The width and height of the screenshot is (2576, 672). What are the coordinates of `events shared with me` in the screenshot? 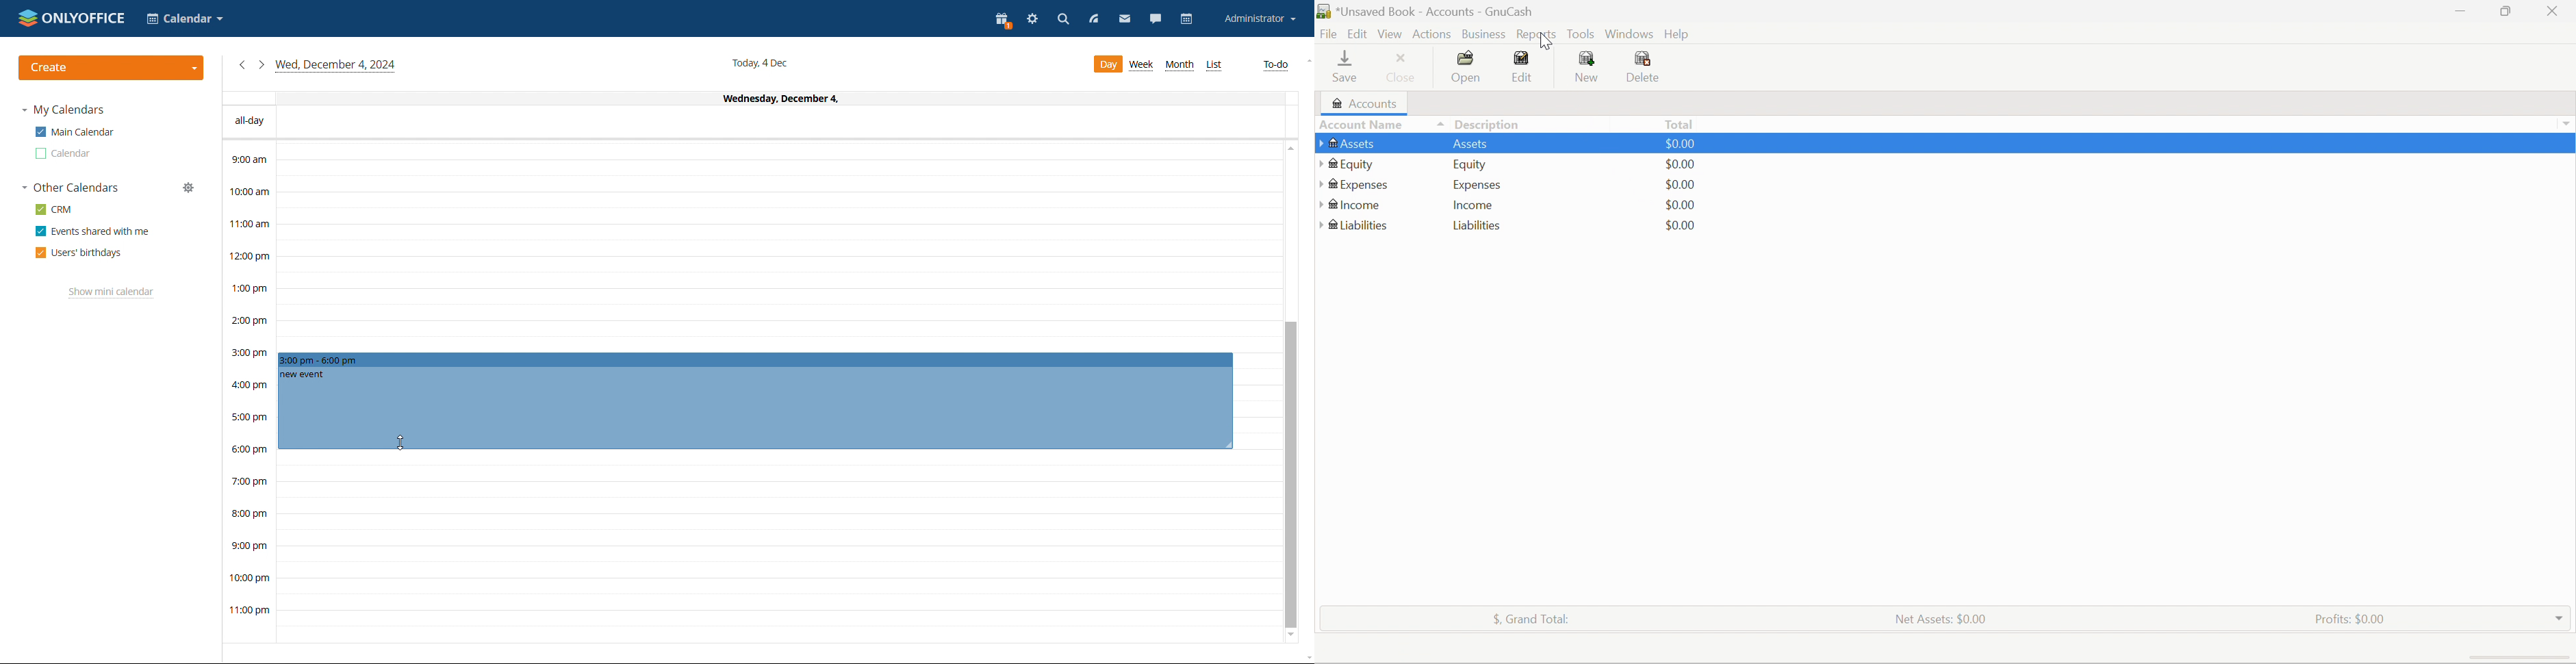 It's located at (92, 231).